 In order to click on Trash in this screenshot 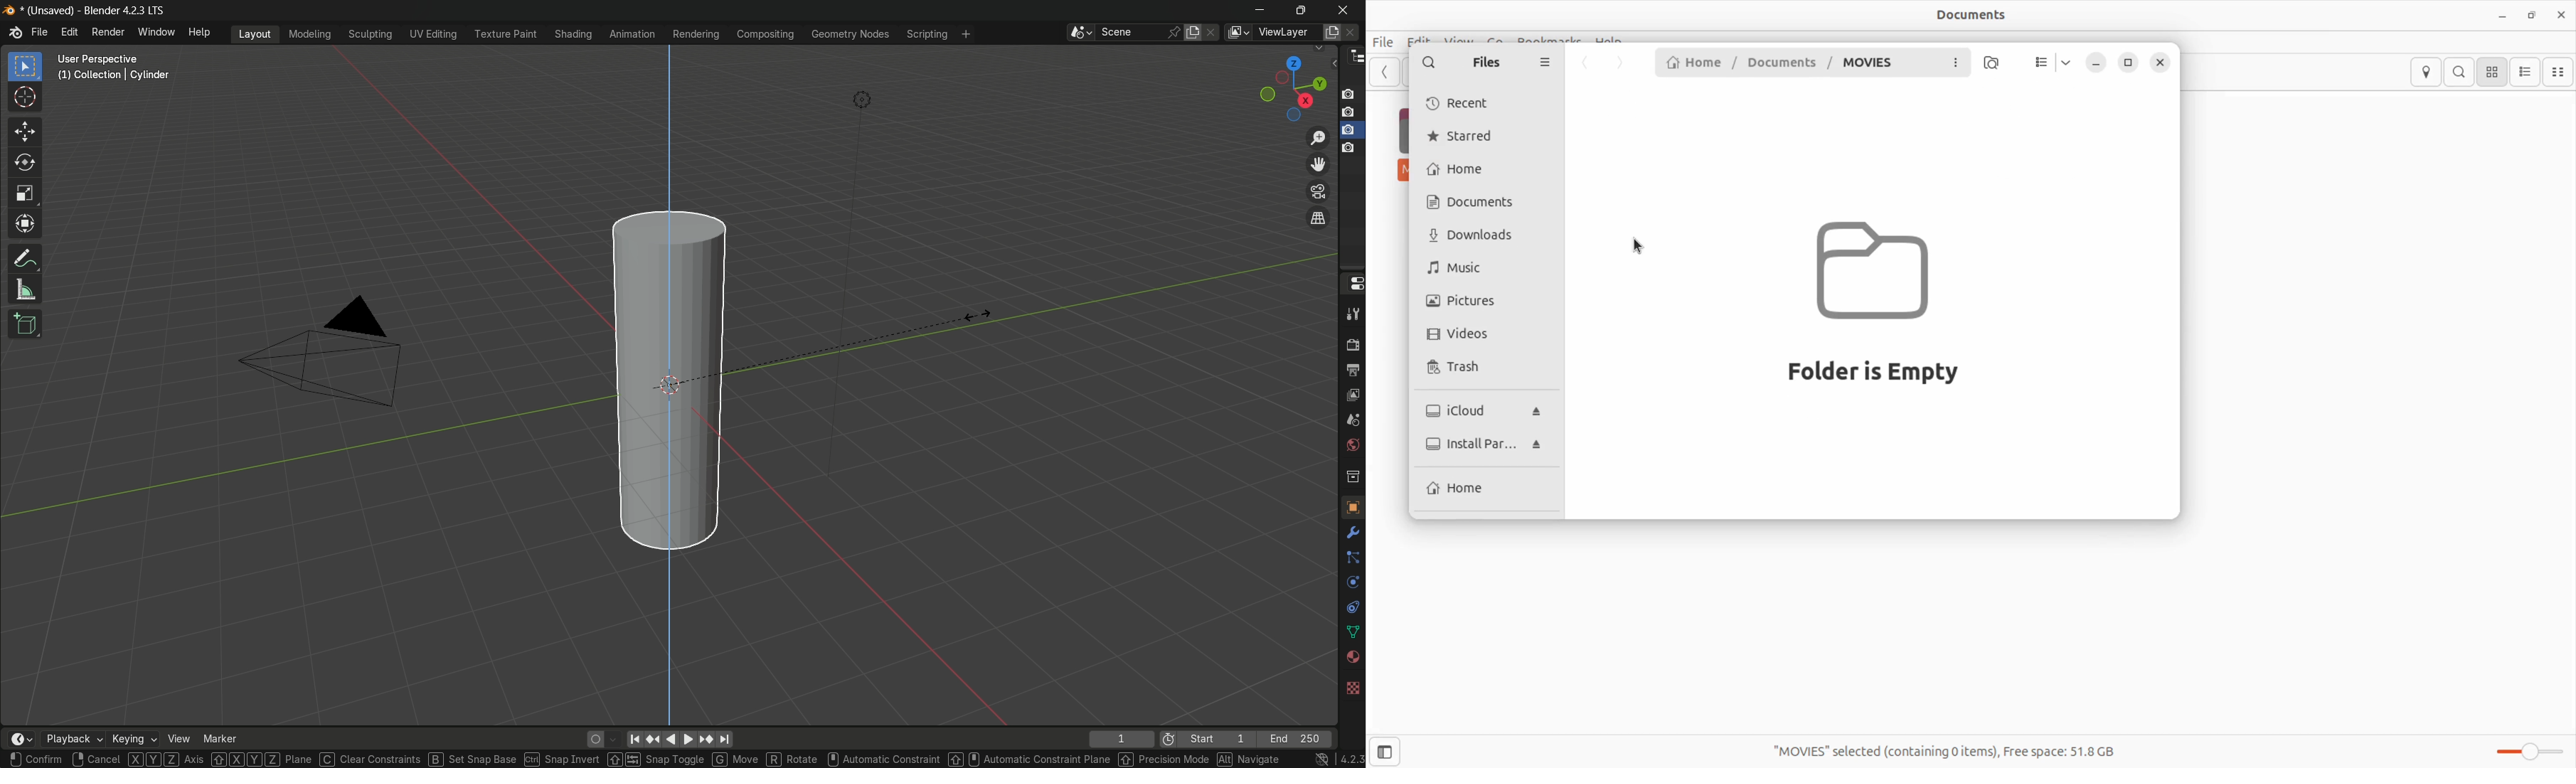, I will do `click(1470, 367)`.